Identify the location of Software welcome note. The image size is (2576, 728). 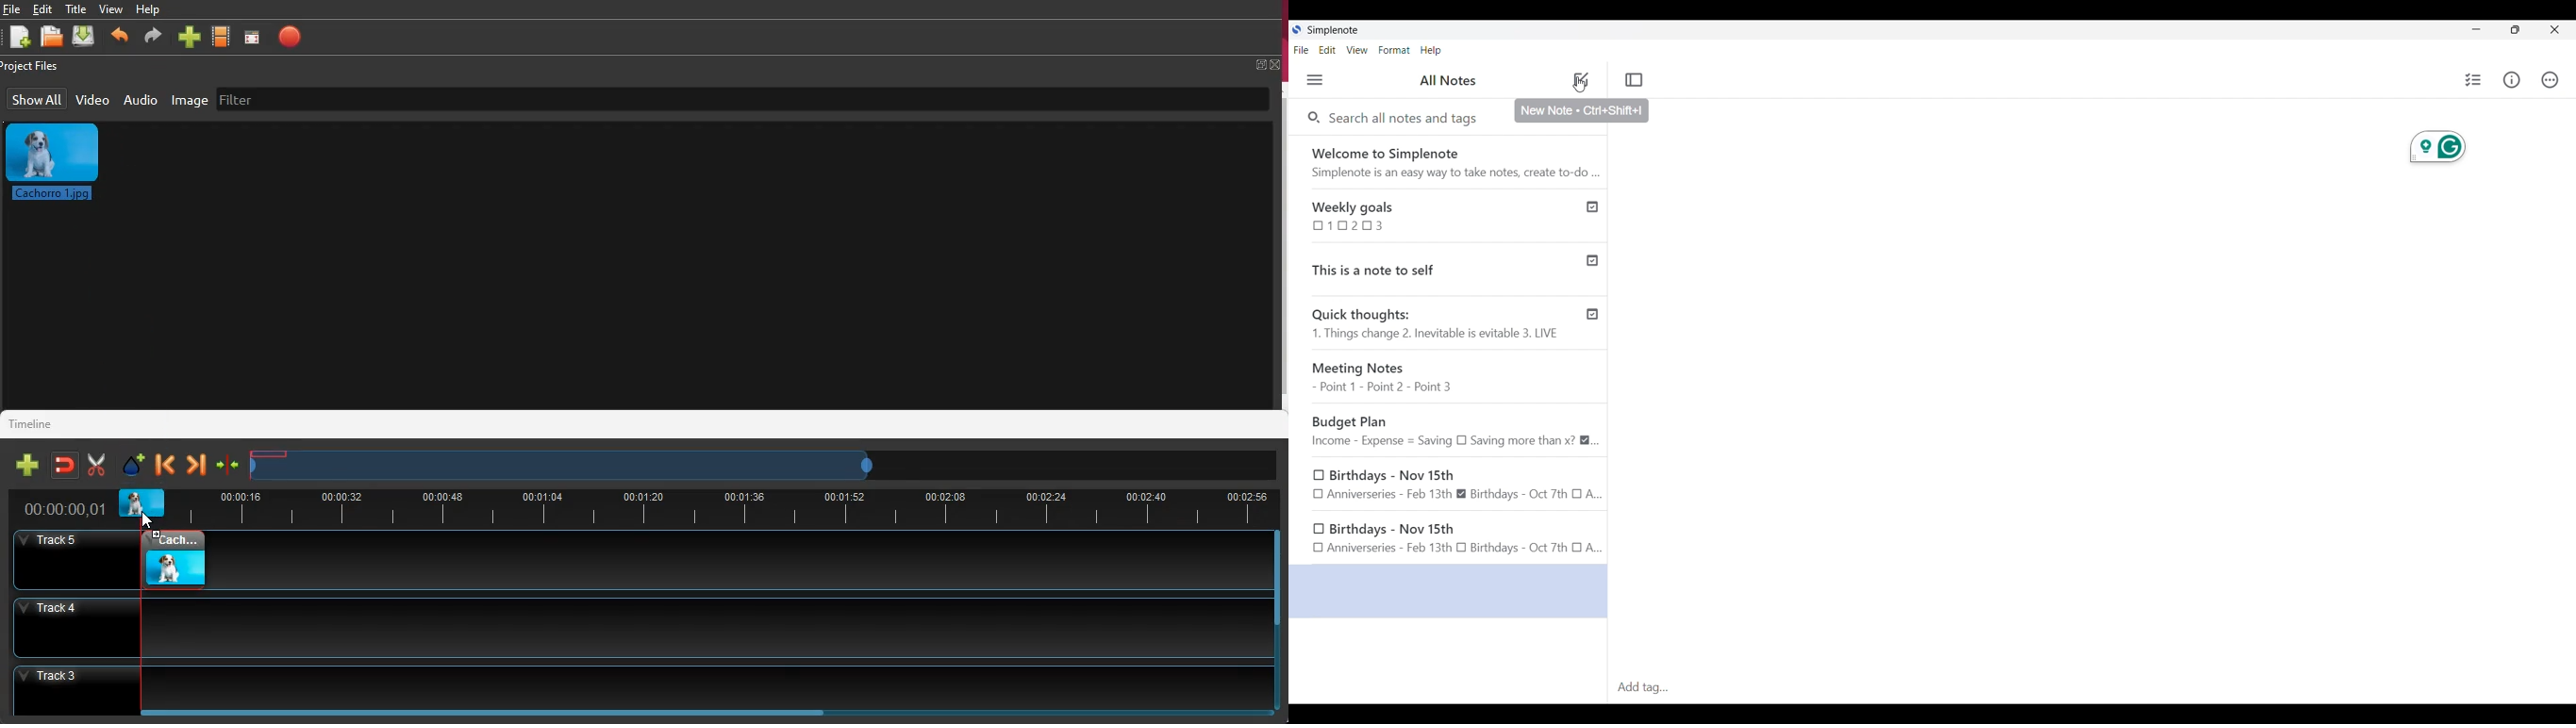
(1447, 160).